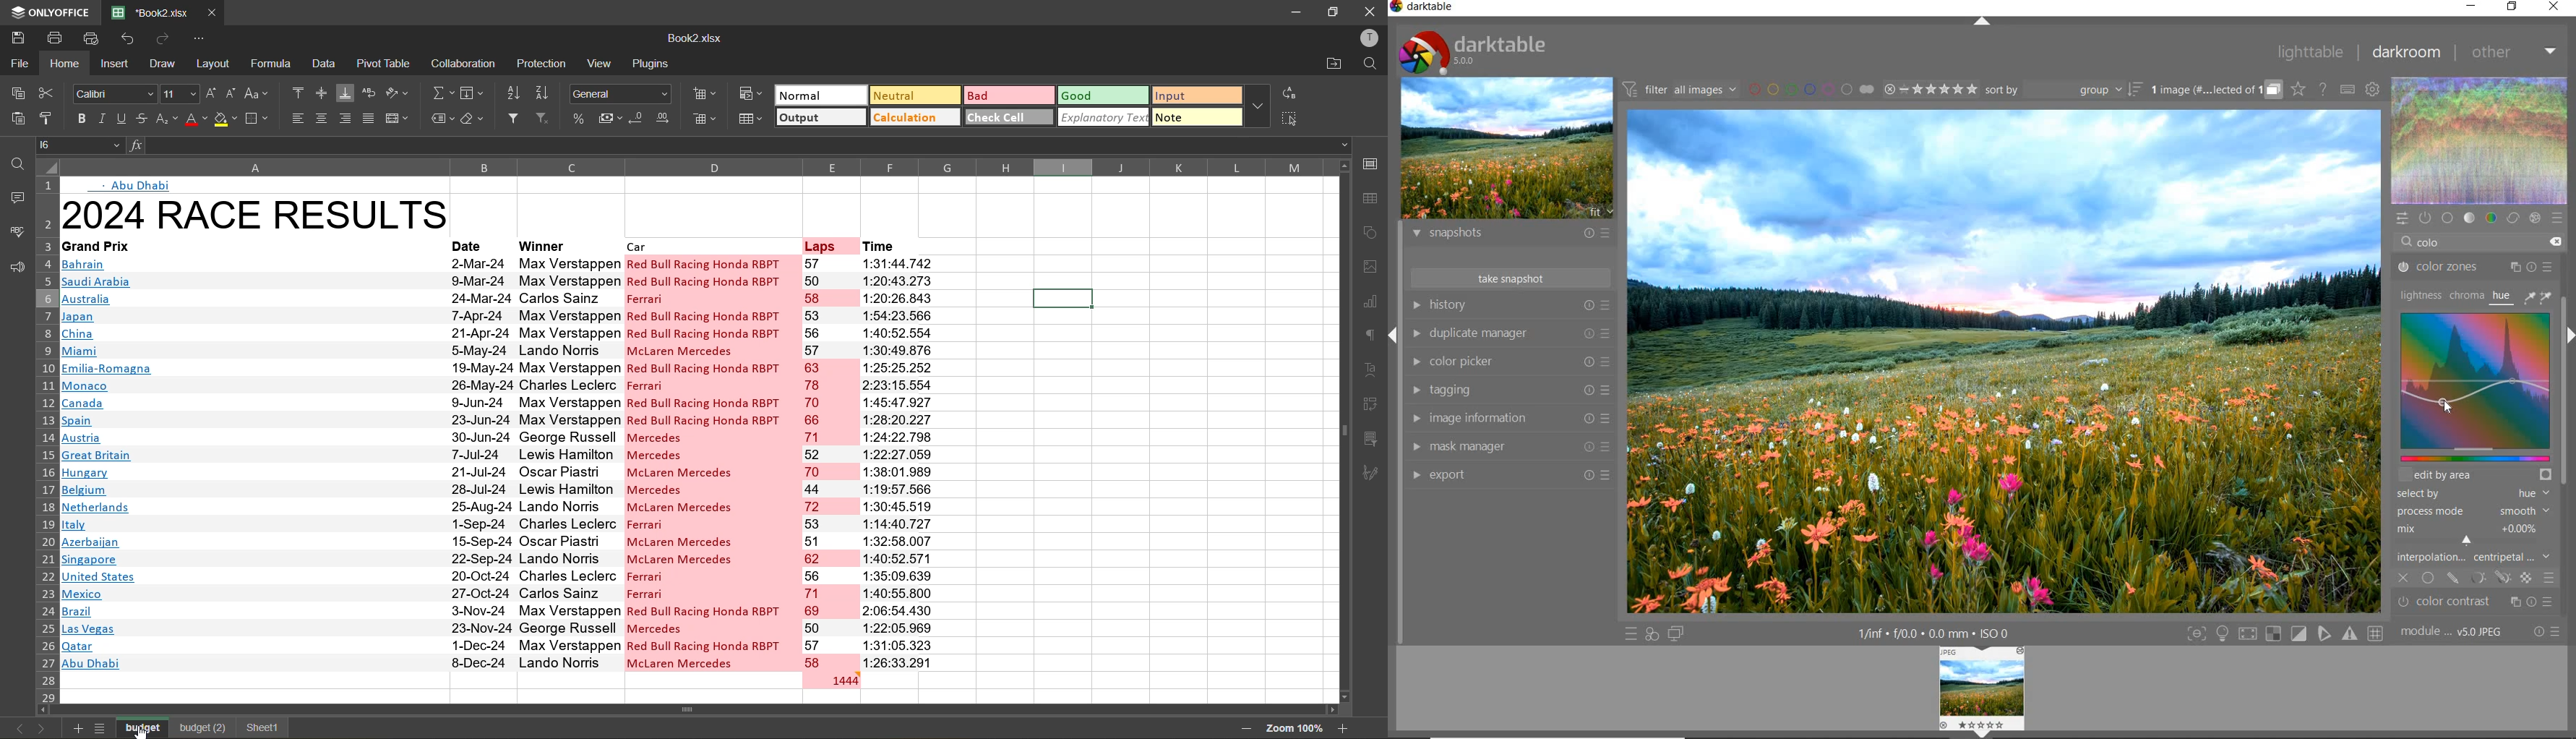 Image resolution: width=2576 pixels, height=756 pixels. I want to click on display a second darkroom image window, so click(1675, 633).